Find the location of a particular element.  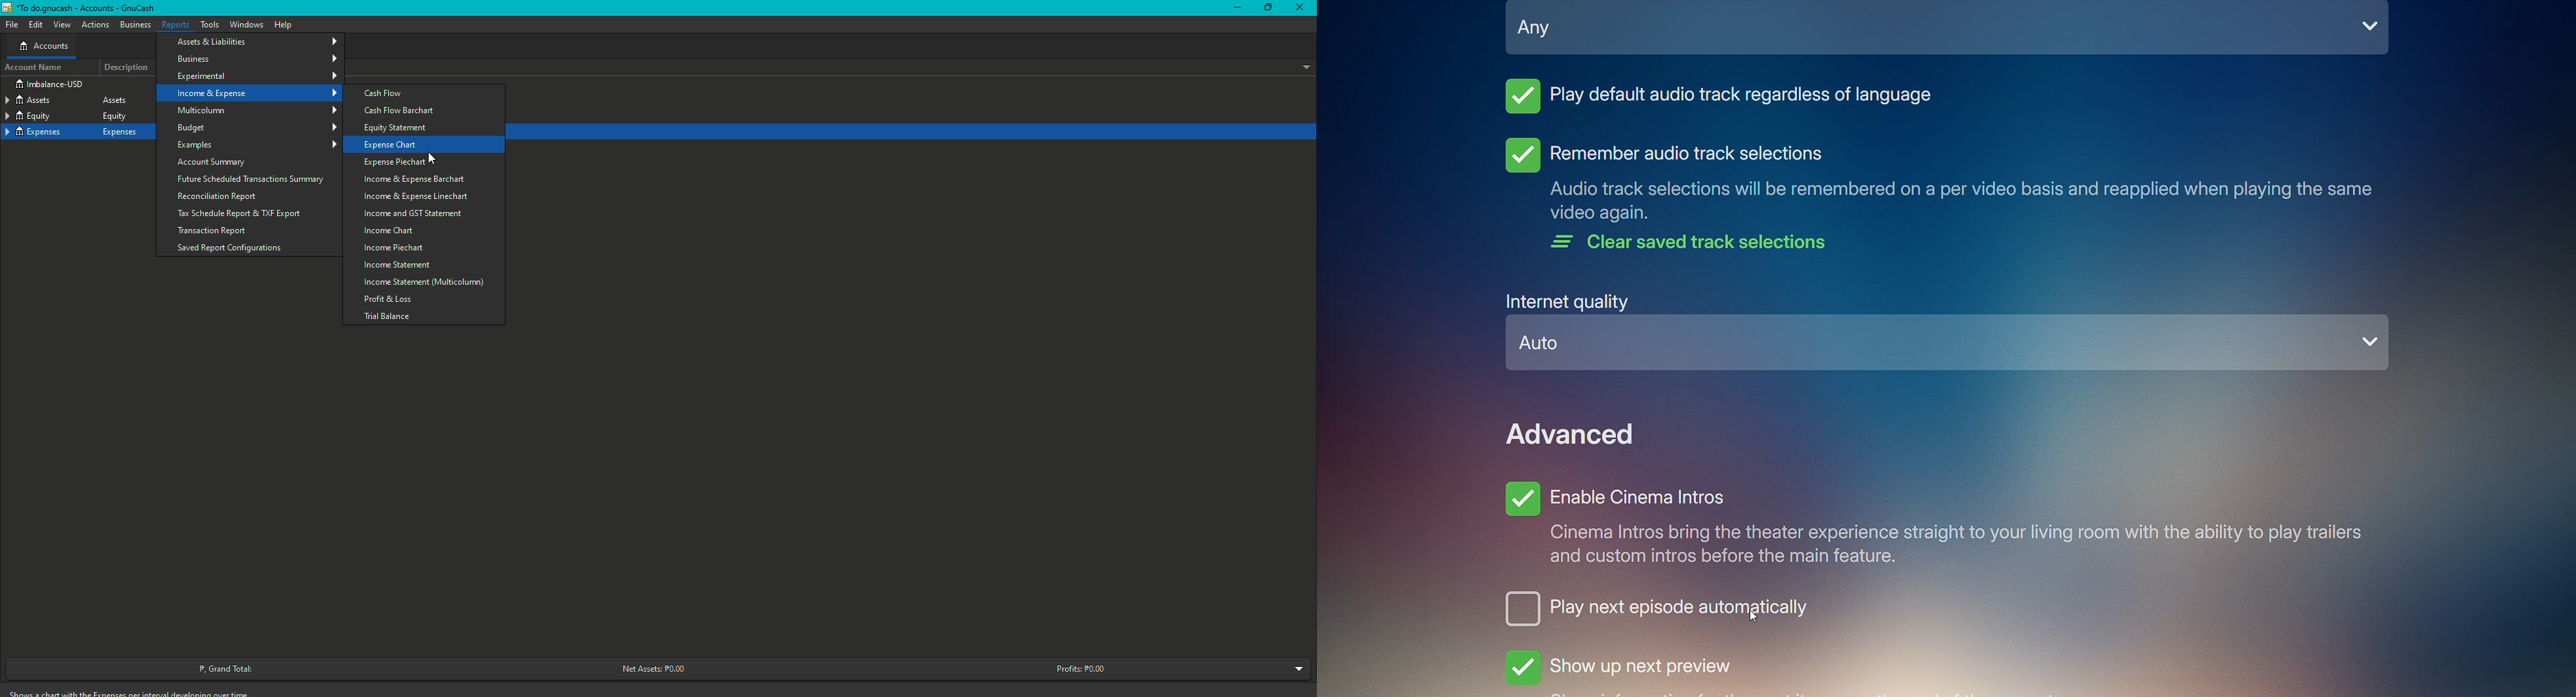

Budget is located at coordinates (258, 128).